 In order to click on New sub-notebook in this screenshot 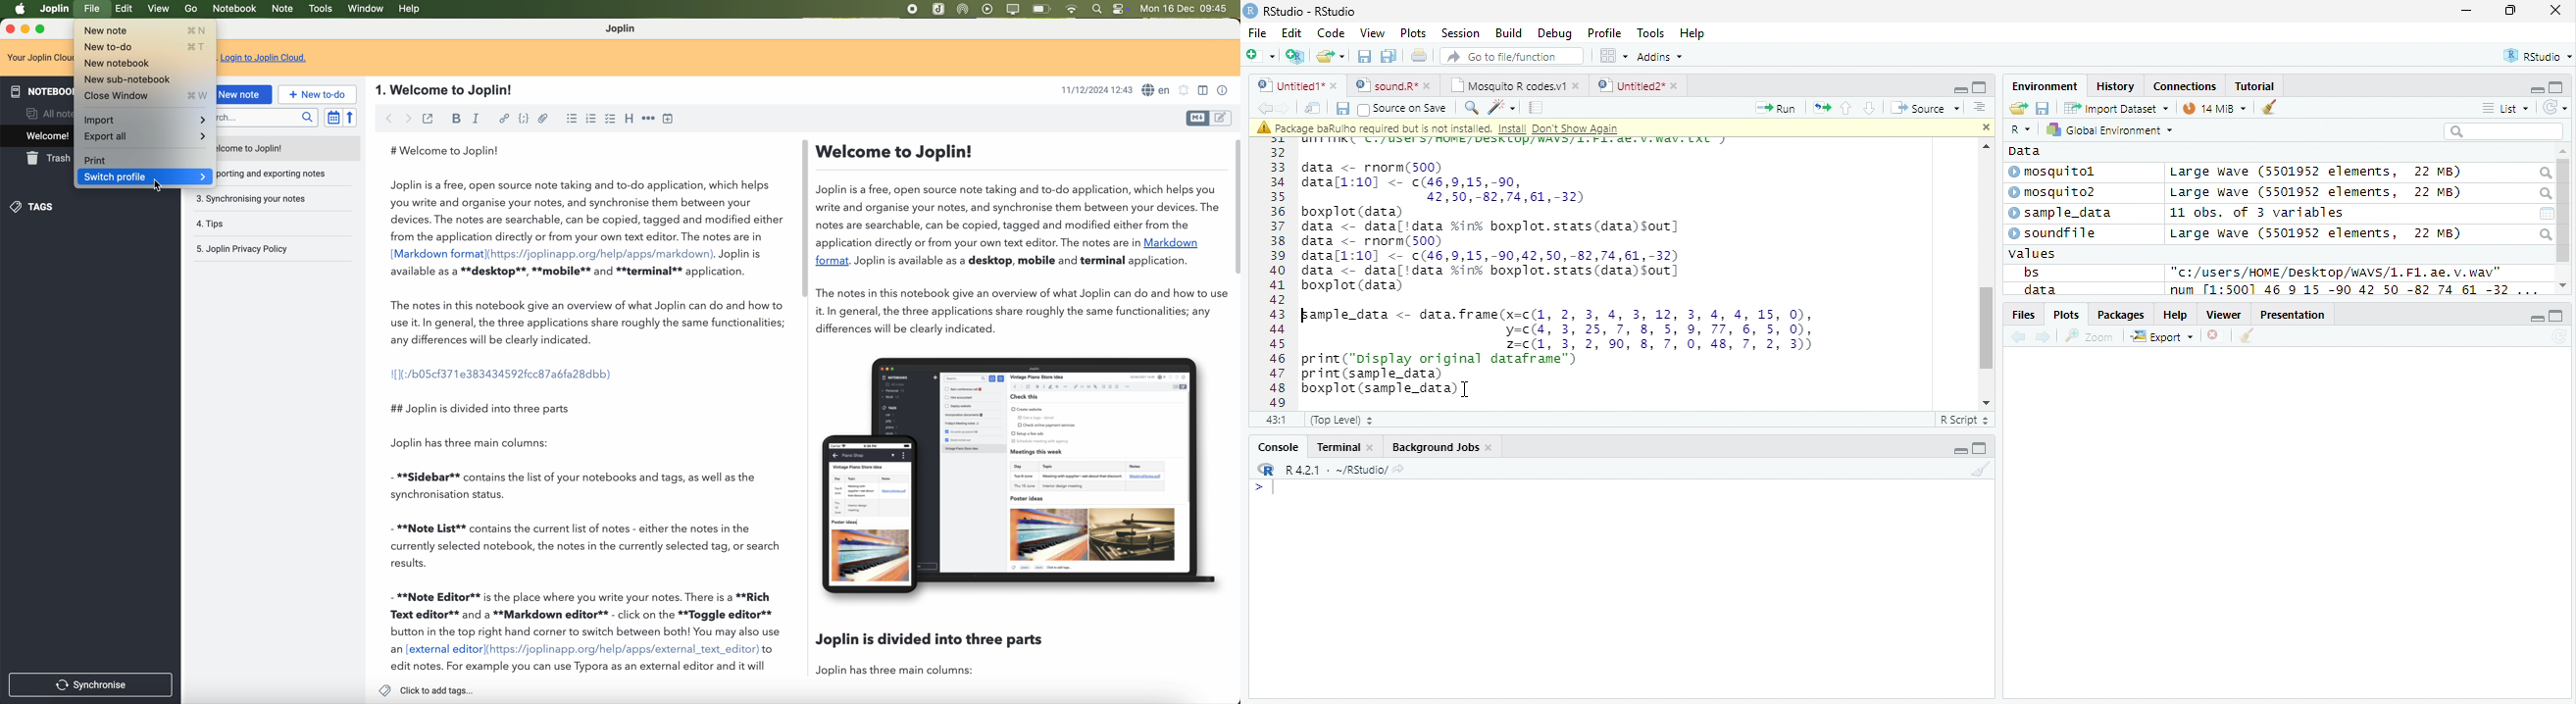, I will do `click(145, 79)`.